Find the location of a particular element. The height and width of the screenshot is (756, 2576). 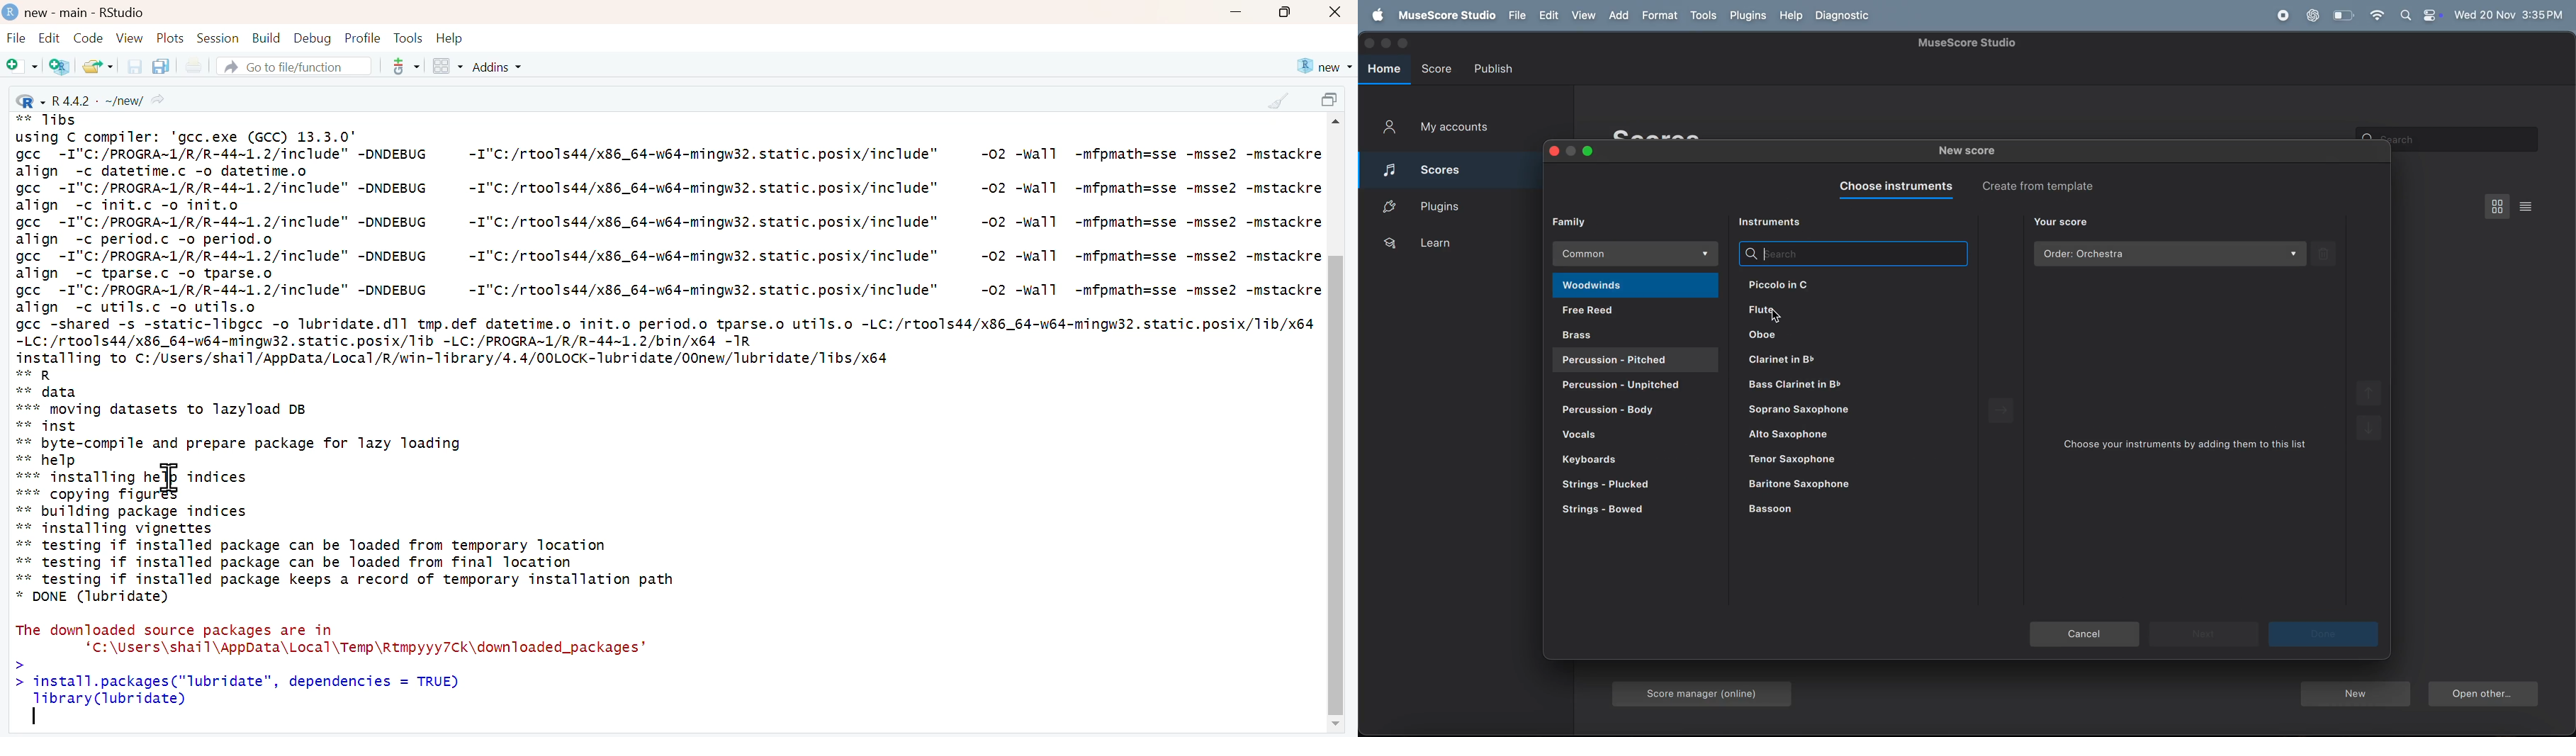

File is located at coordinates (16, 40).